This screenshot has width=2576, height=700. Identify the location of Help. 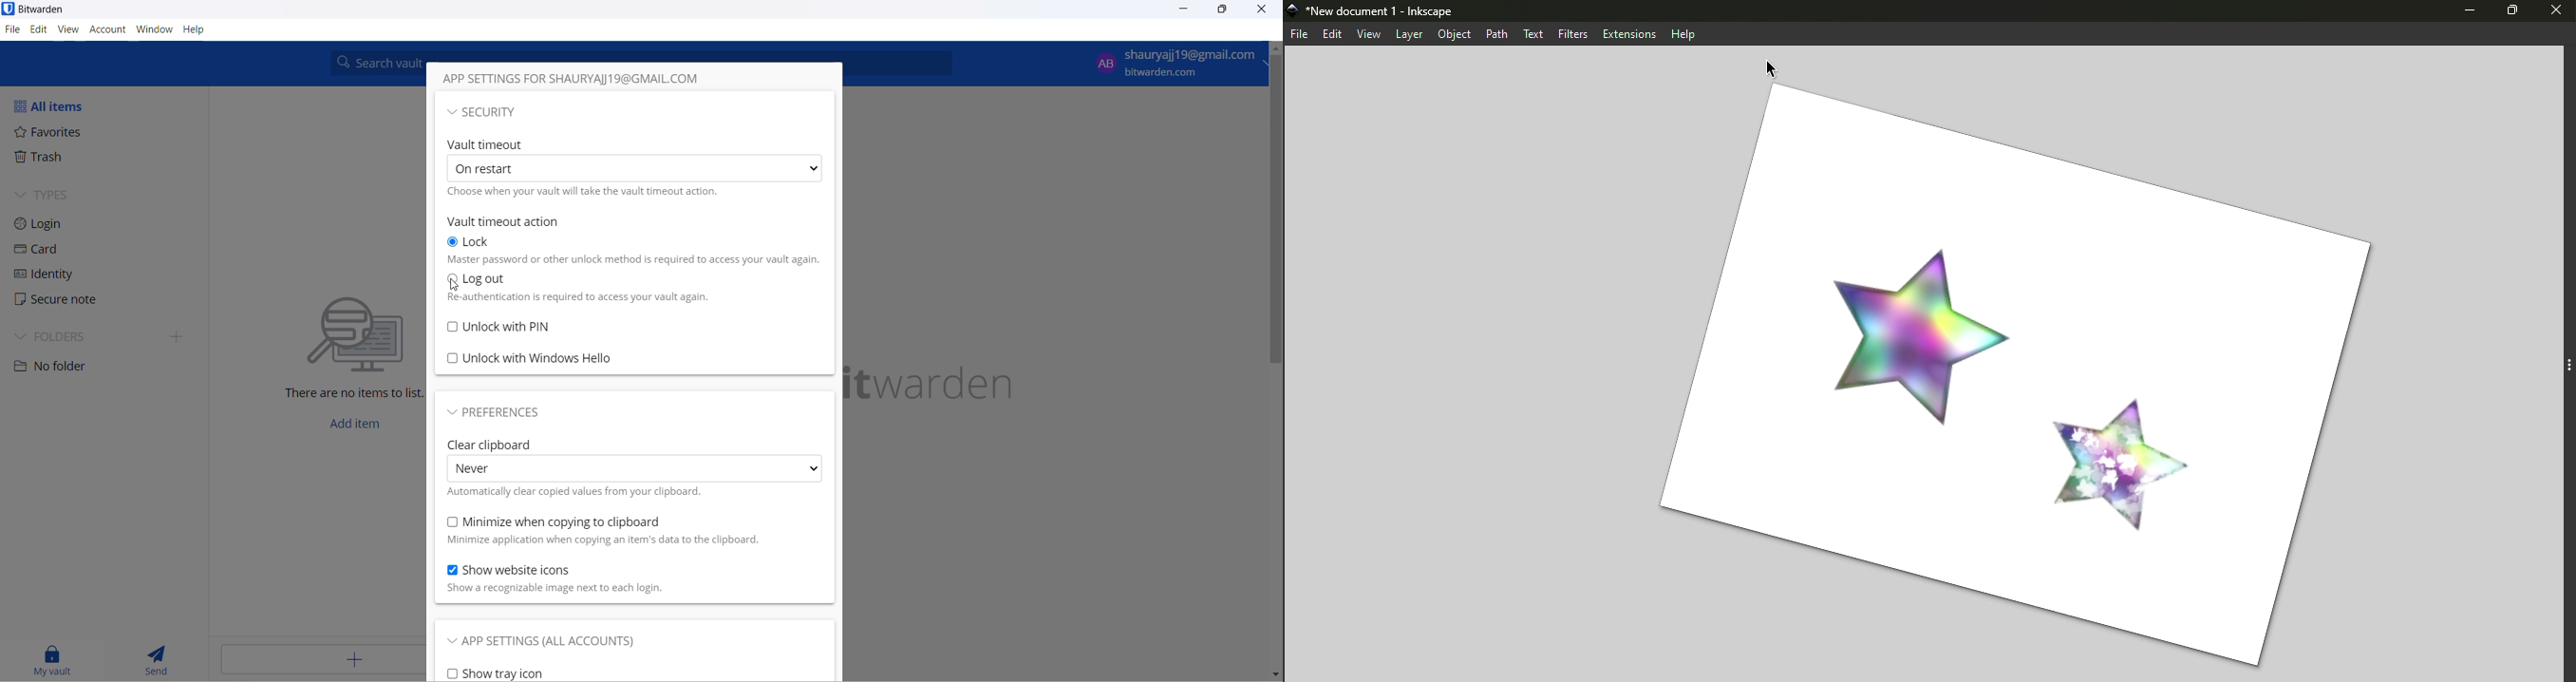
(1684, 33).